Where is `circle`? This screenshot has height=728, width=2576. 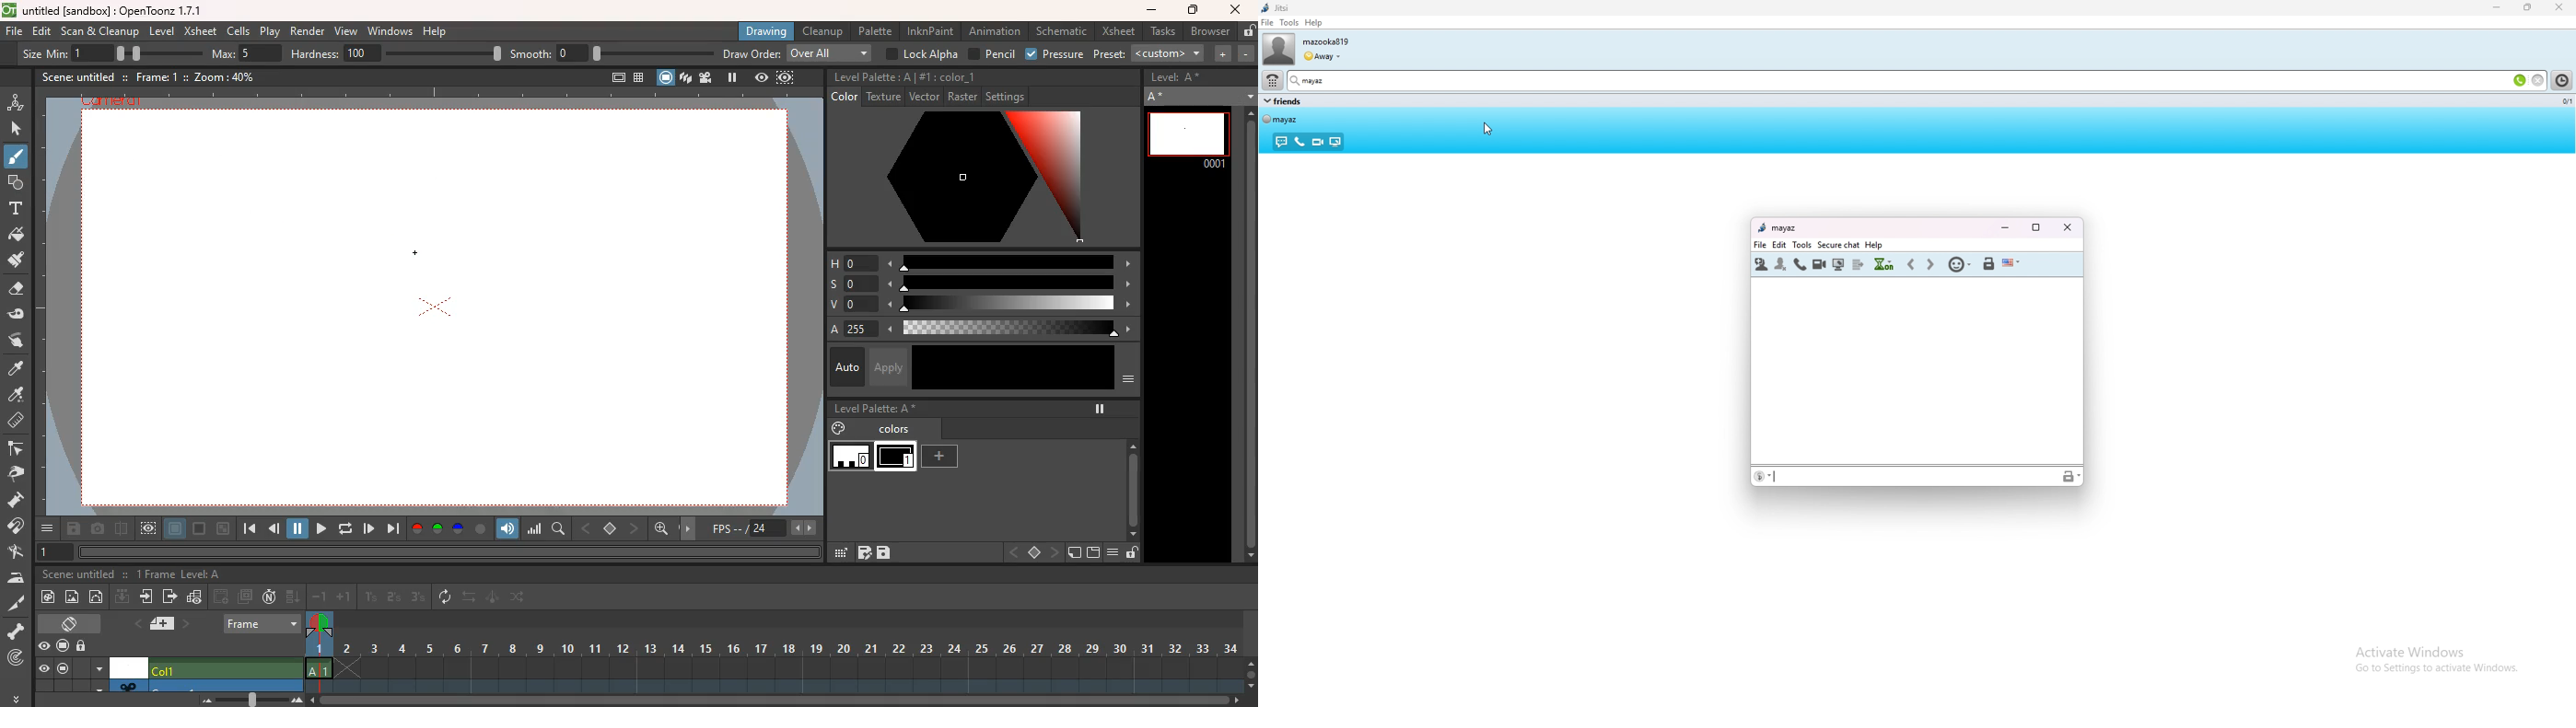
circle is located at coordinates (481, 528).